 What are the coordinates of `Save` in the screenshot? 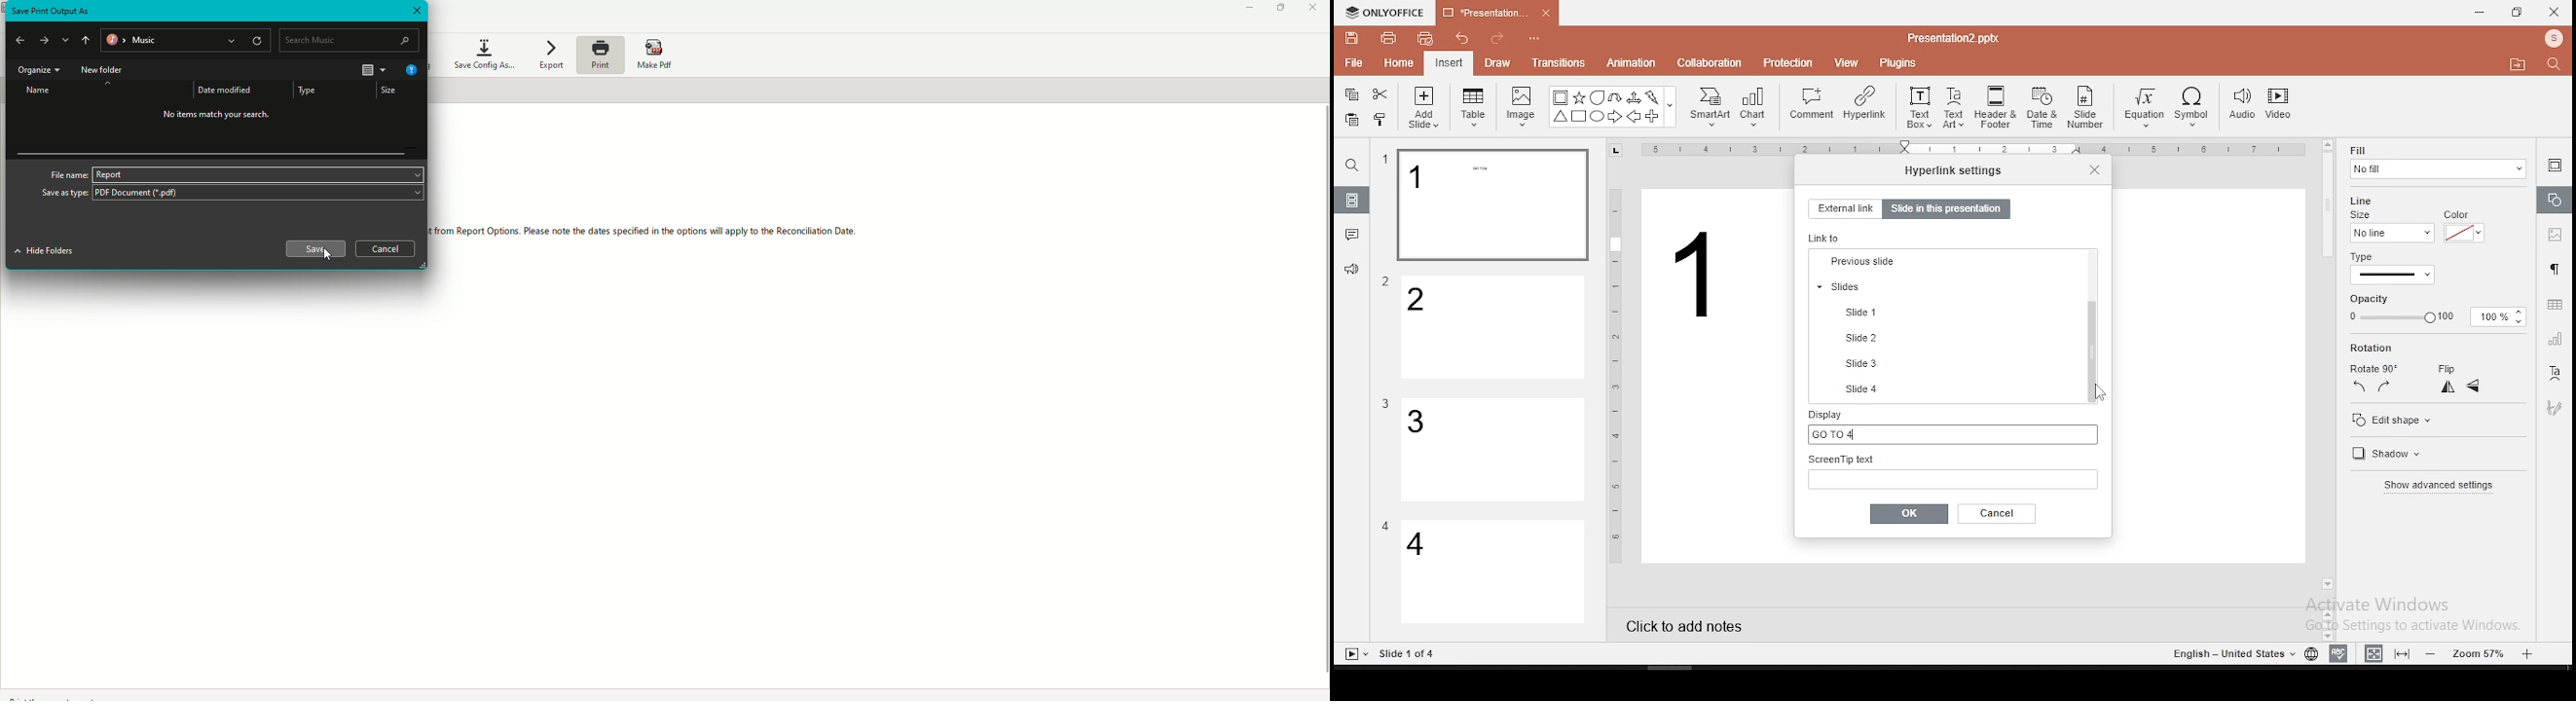 It's located at (314, 247).